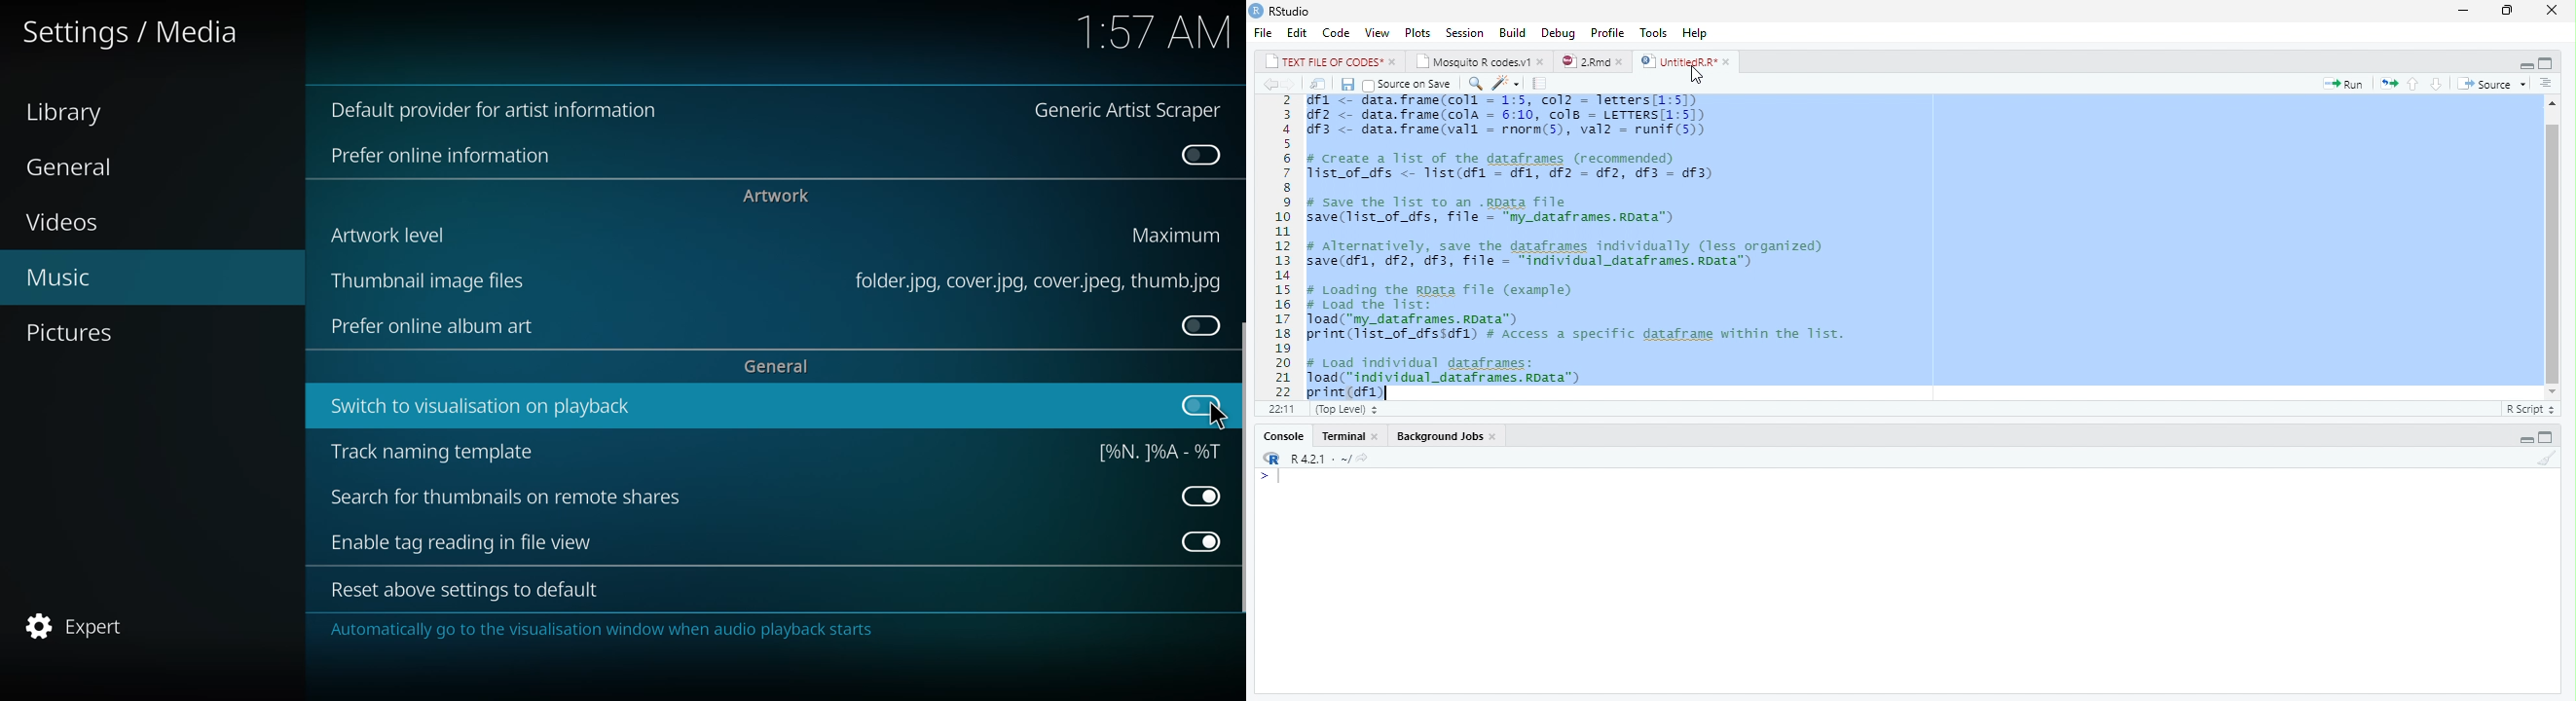  I want to click on vertical scroll bar, so click(2547, 249).